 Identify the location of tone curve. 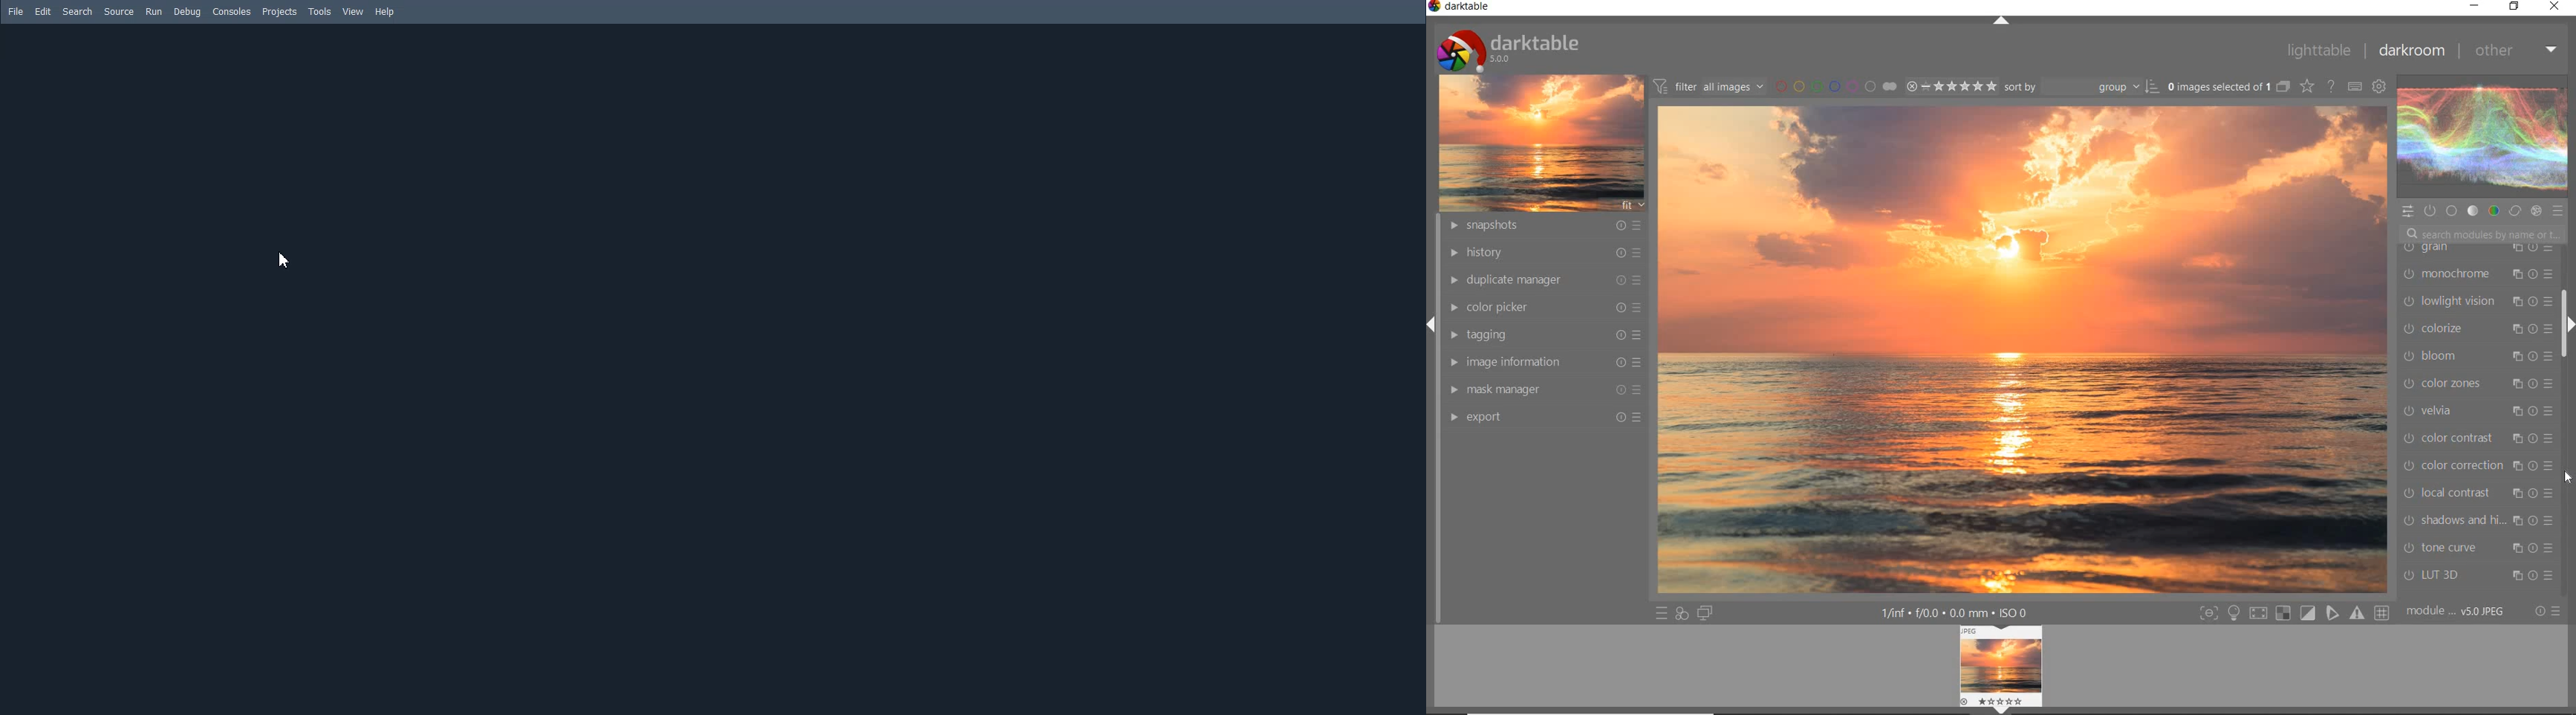
(2478, 548).